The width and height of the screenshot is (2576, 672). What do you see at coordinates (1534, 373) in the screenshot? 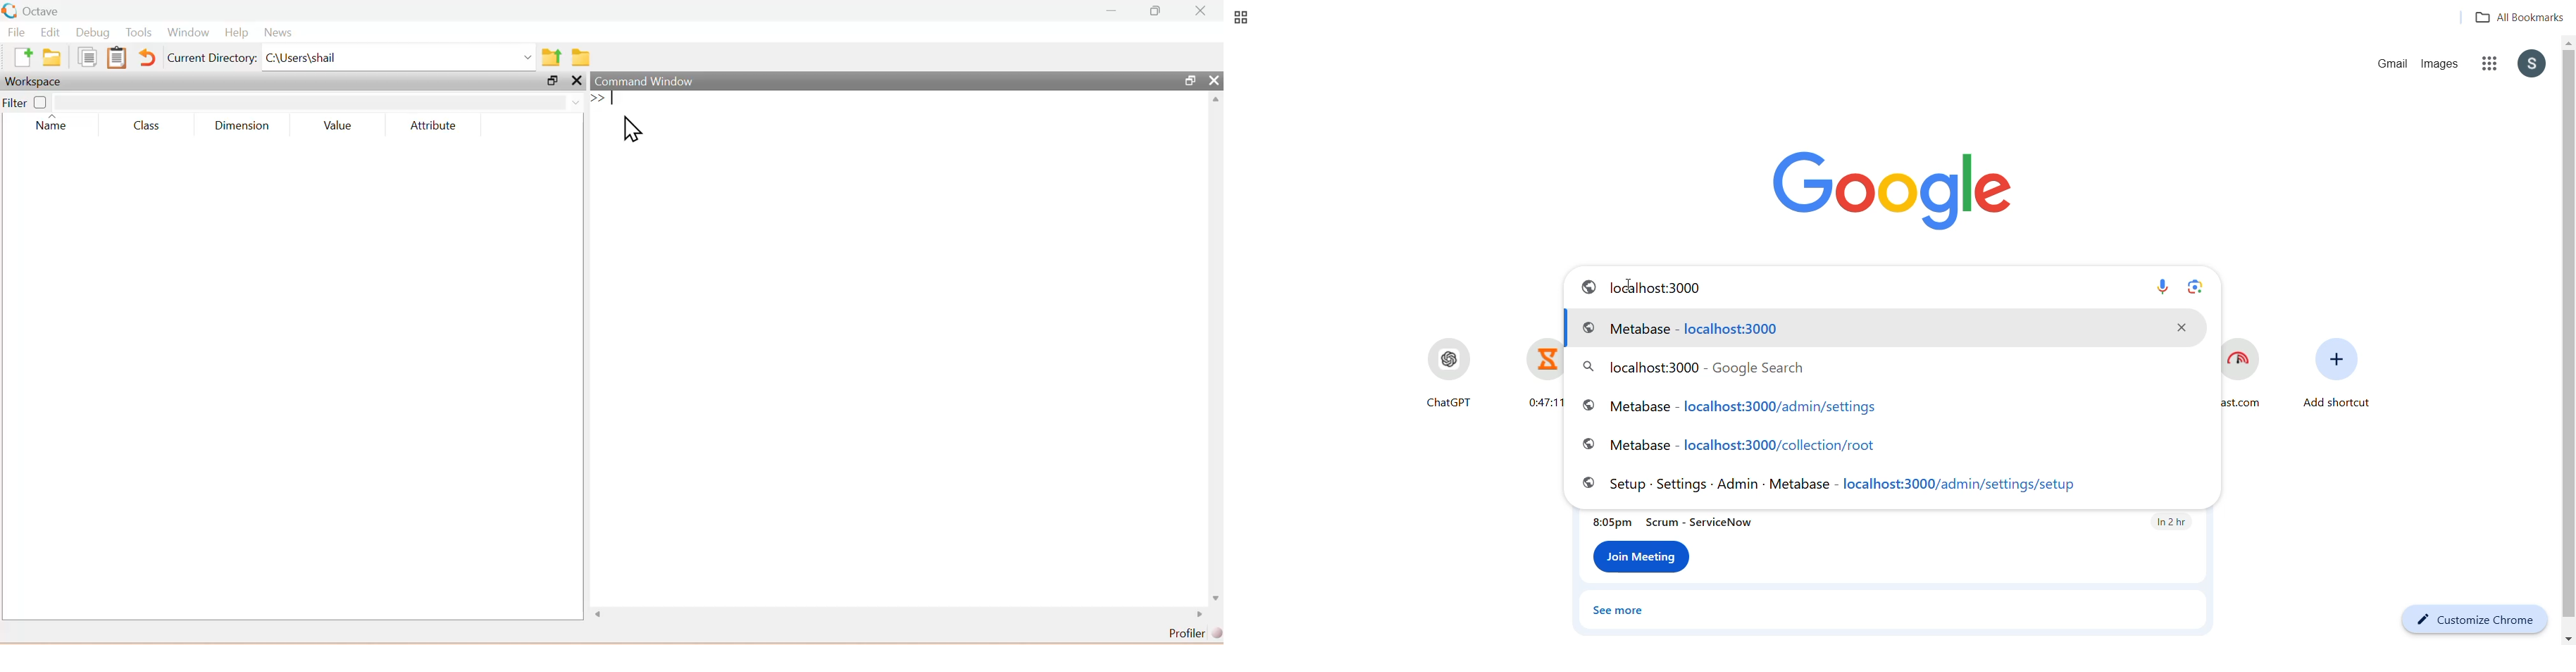
I see `0:47:11` at bounding box center [1534, 373].